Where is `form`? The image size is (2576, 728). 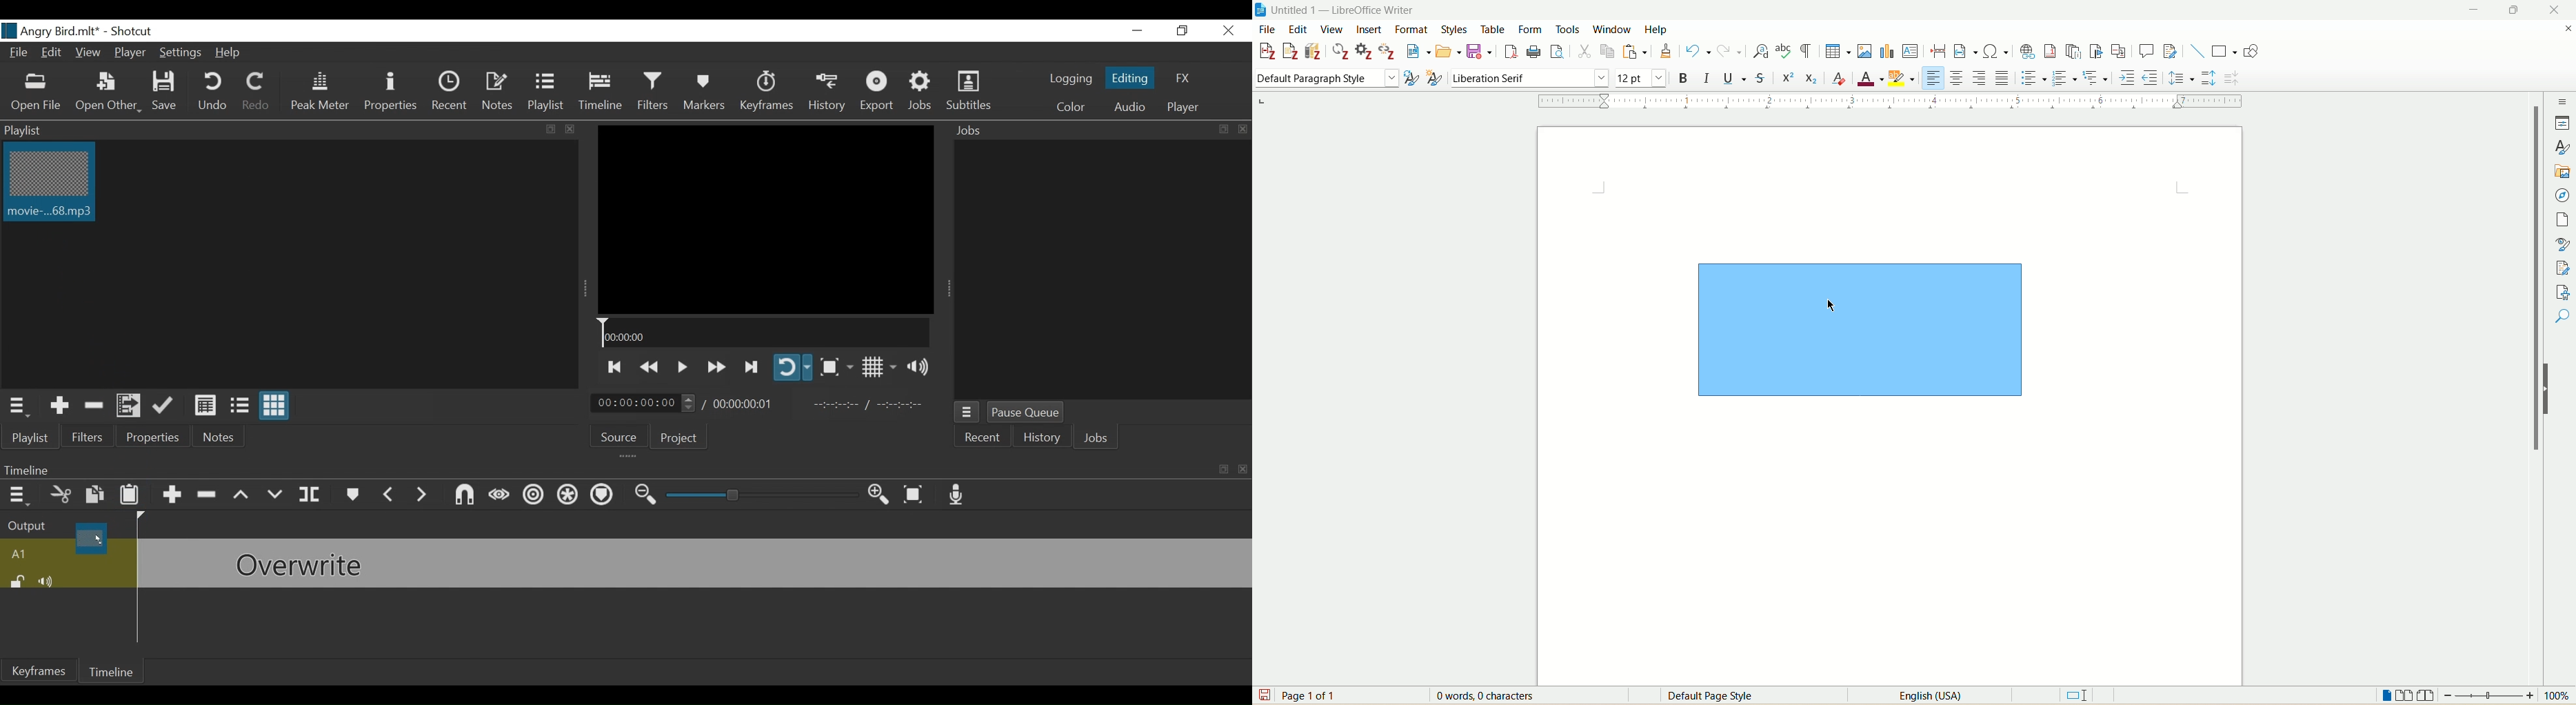 form is located at coordinates (1531, 29).